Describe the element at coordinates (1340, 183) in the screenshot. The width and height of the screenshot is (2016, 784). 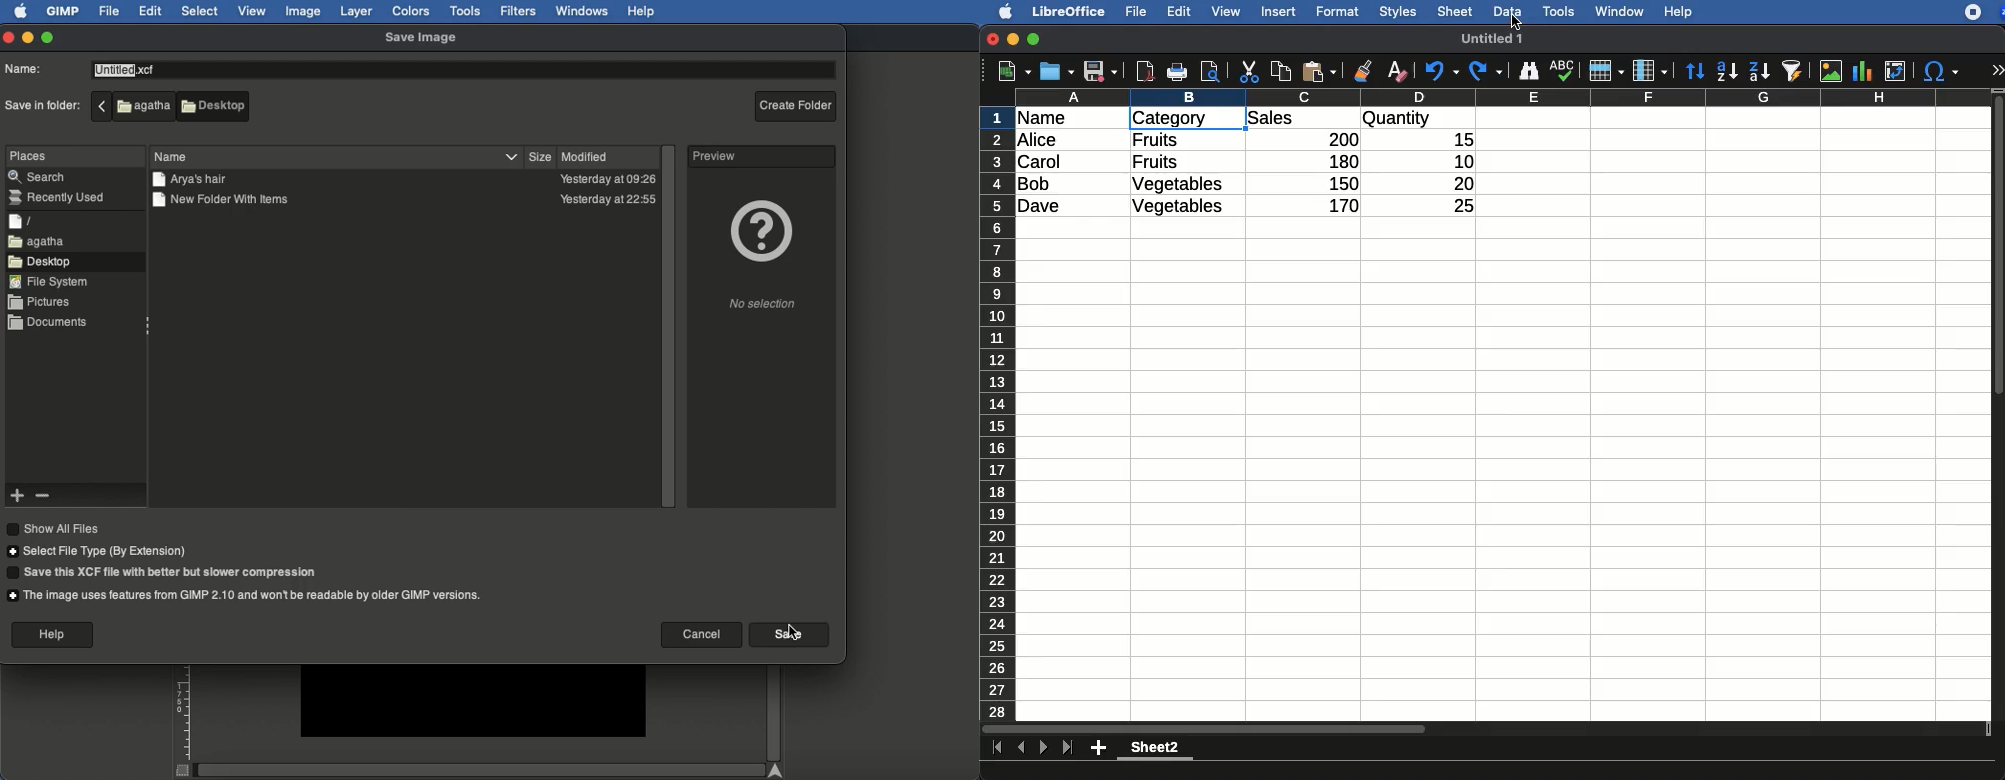
I see `150` at that location.